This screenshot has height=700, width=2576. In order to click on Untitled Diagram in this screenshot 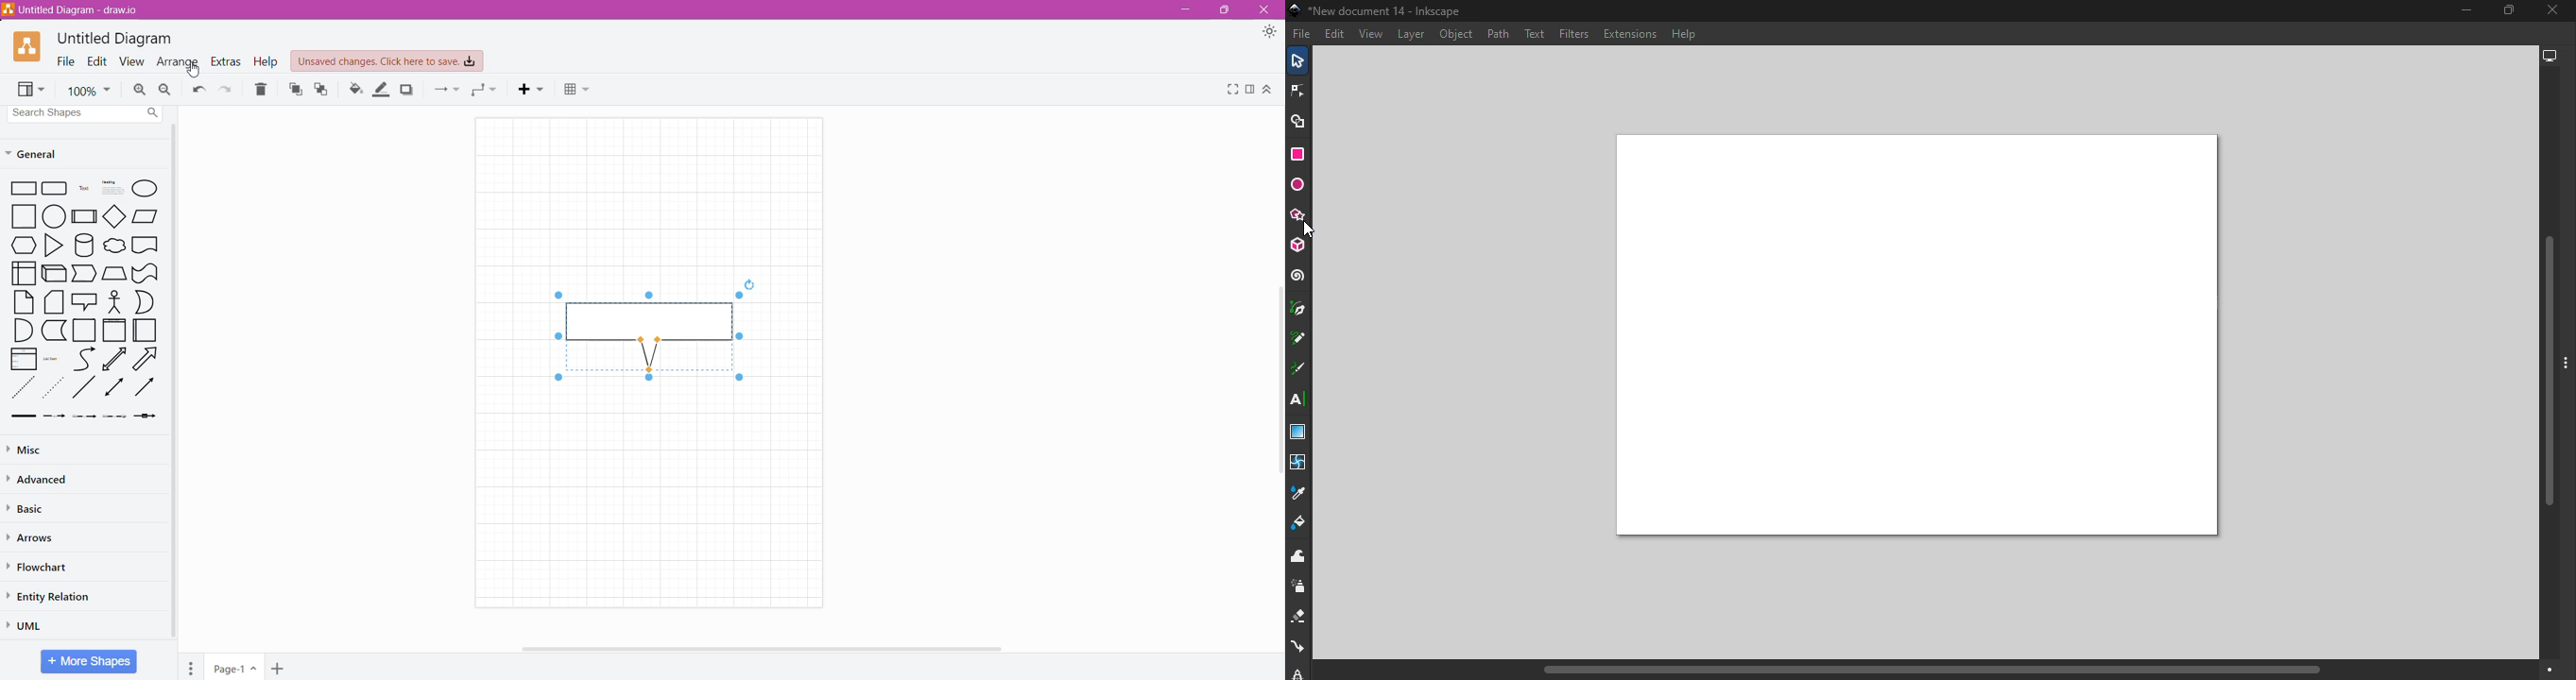, I will do `click(115, 39)`.